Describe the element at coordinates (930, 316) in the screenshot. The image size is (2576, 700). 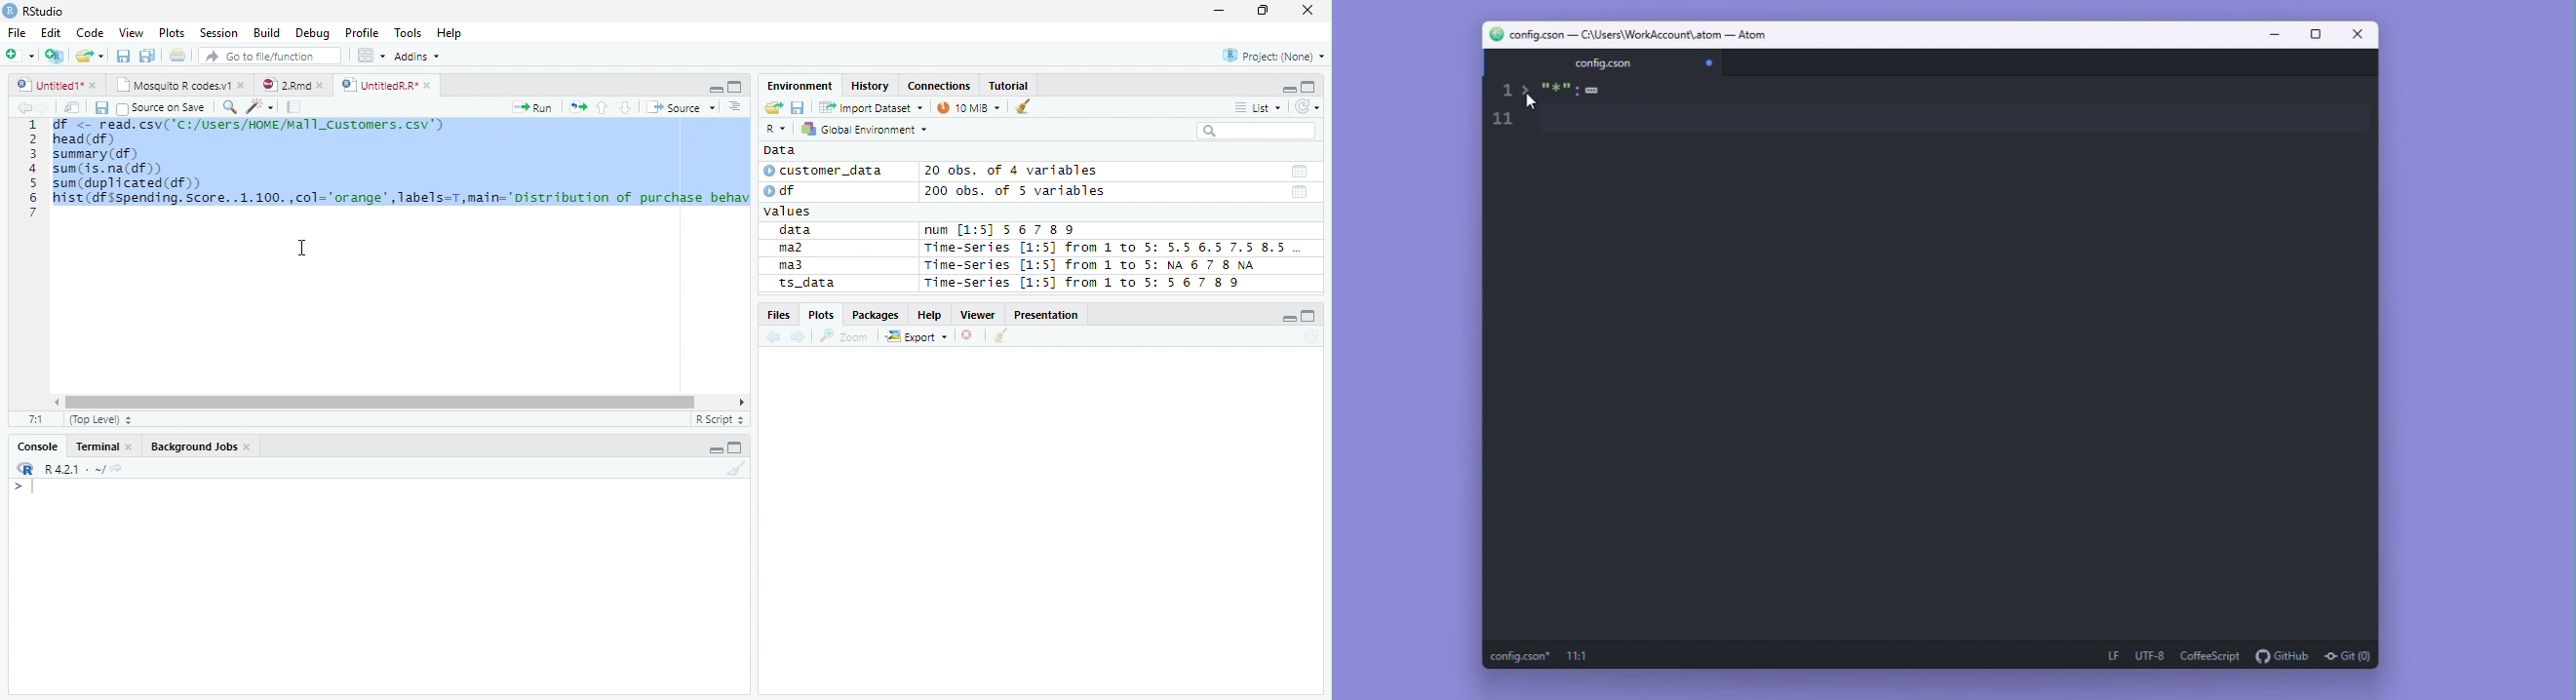
I see `Help` at that location.